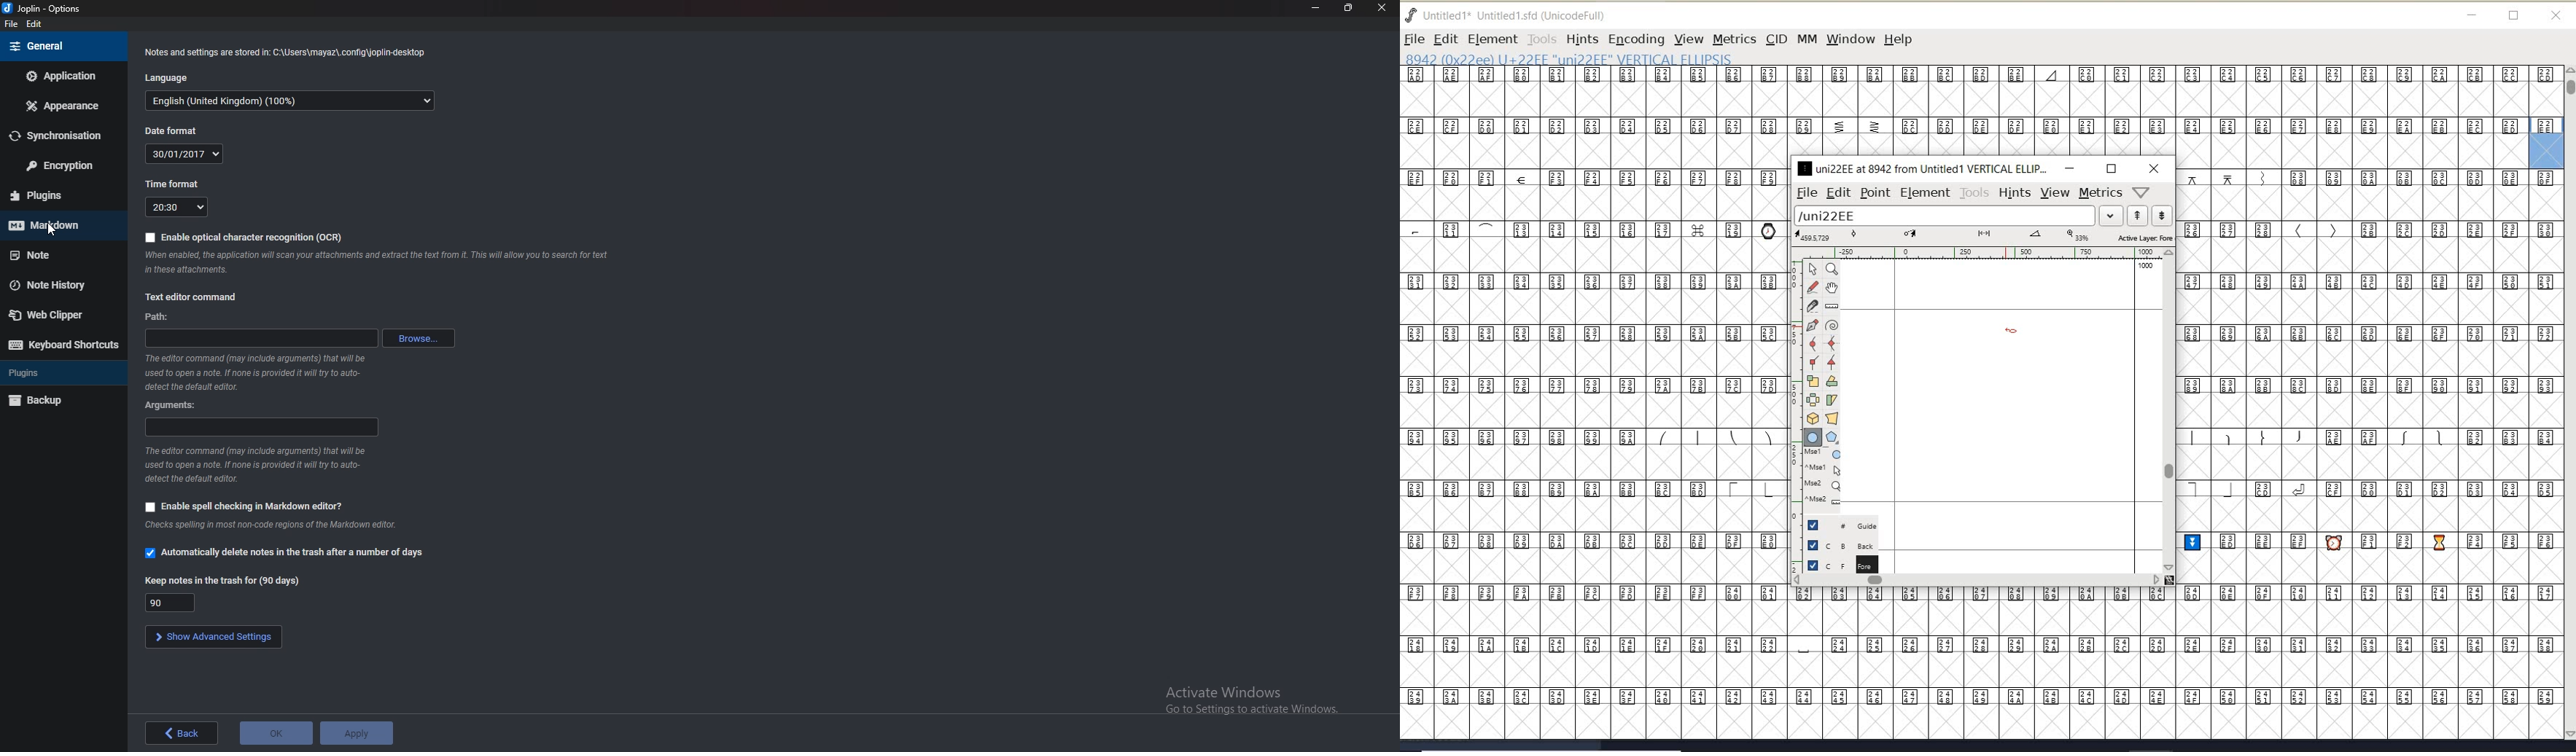  I want to click on scale the selection, so click(1813, 381).